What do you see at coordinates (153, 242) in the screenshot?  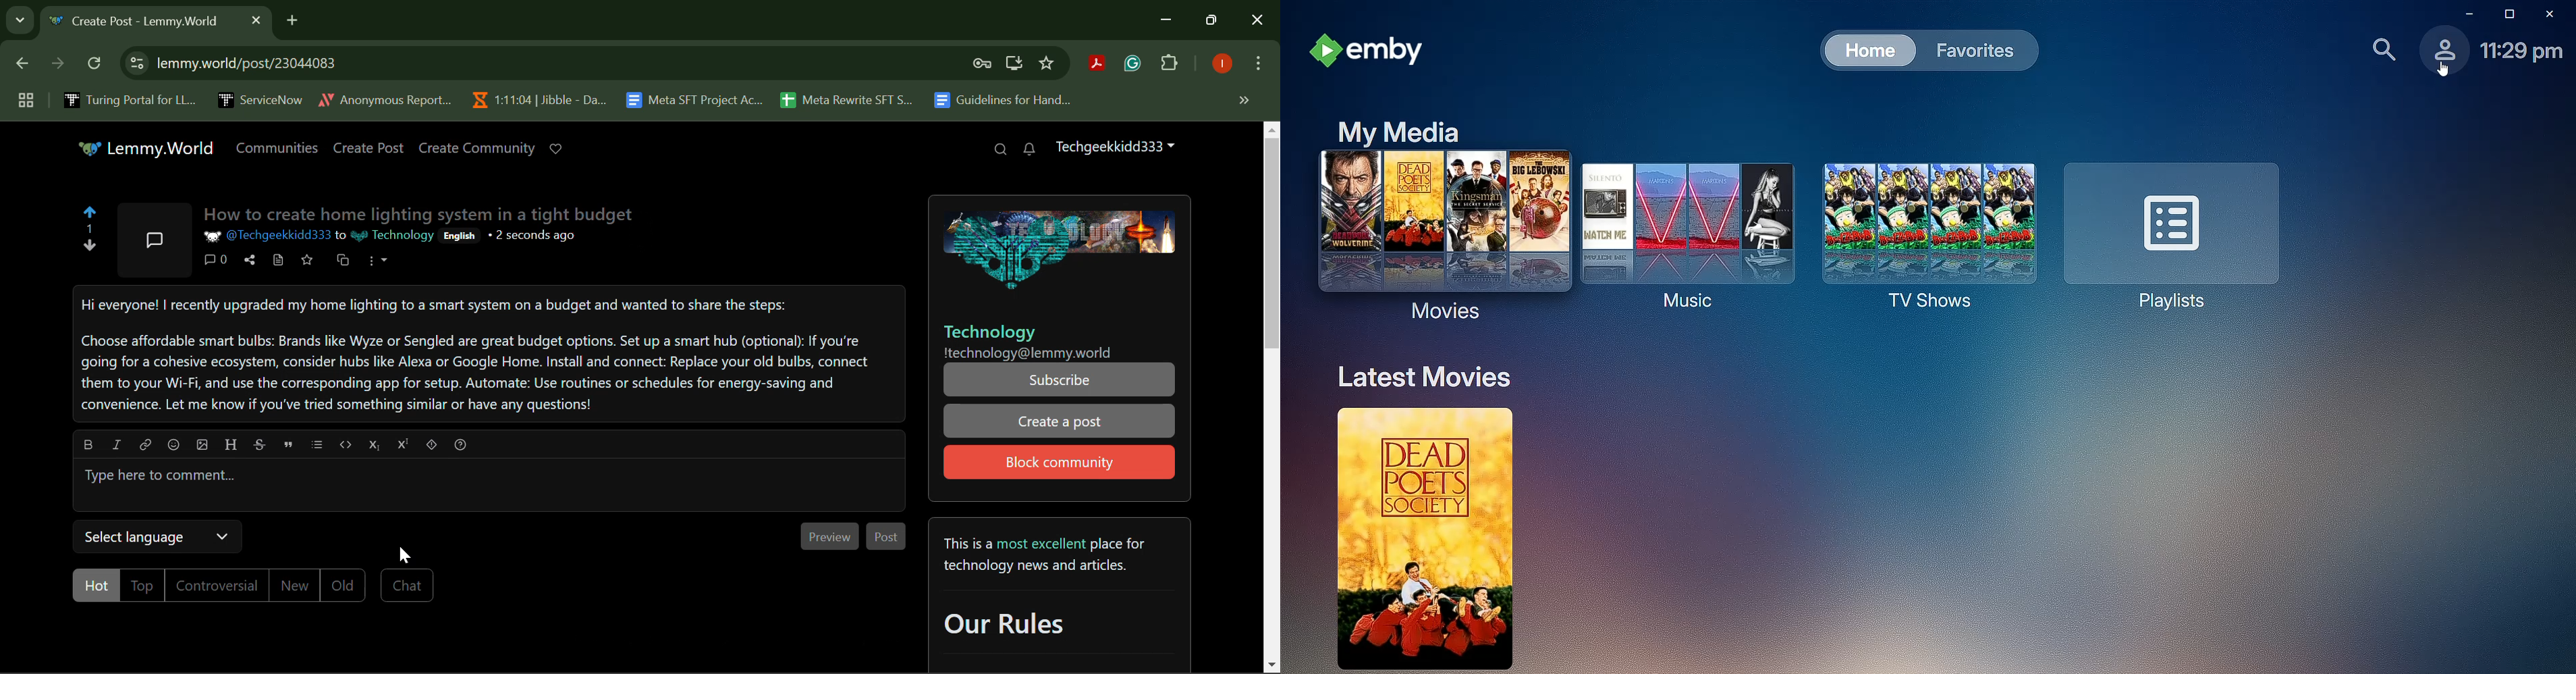 I see `Community Post Iconography` at bounding box center [153, 242].